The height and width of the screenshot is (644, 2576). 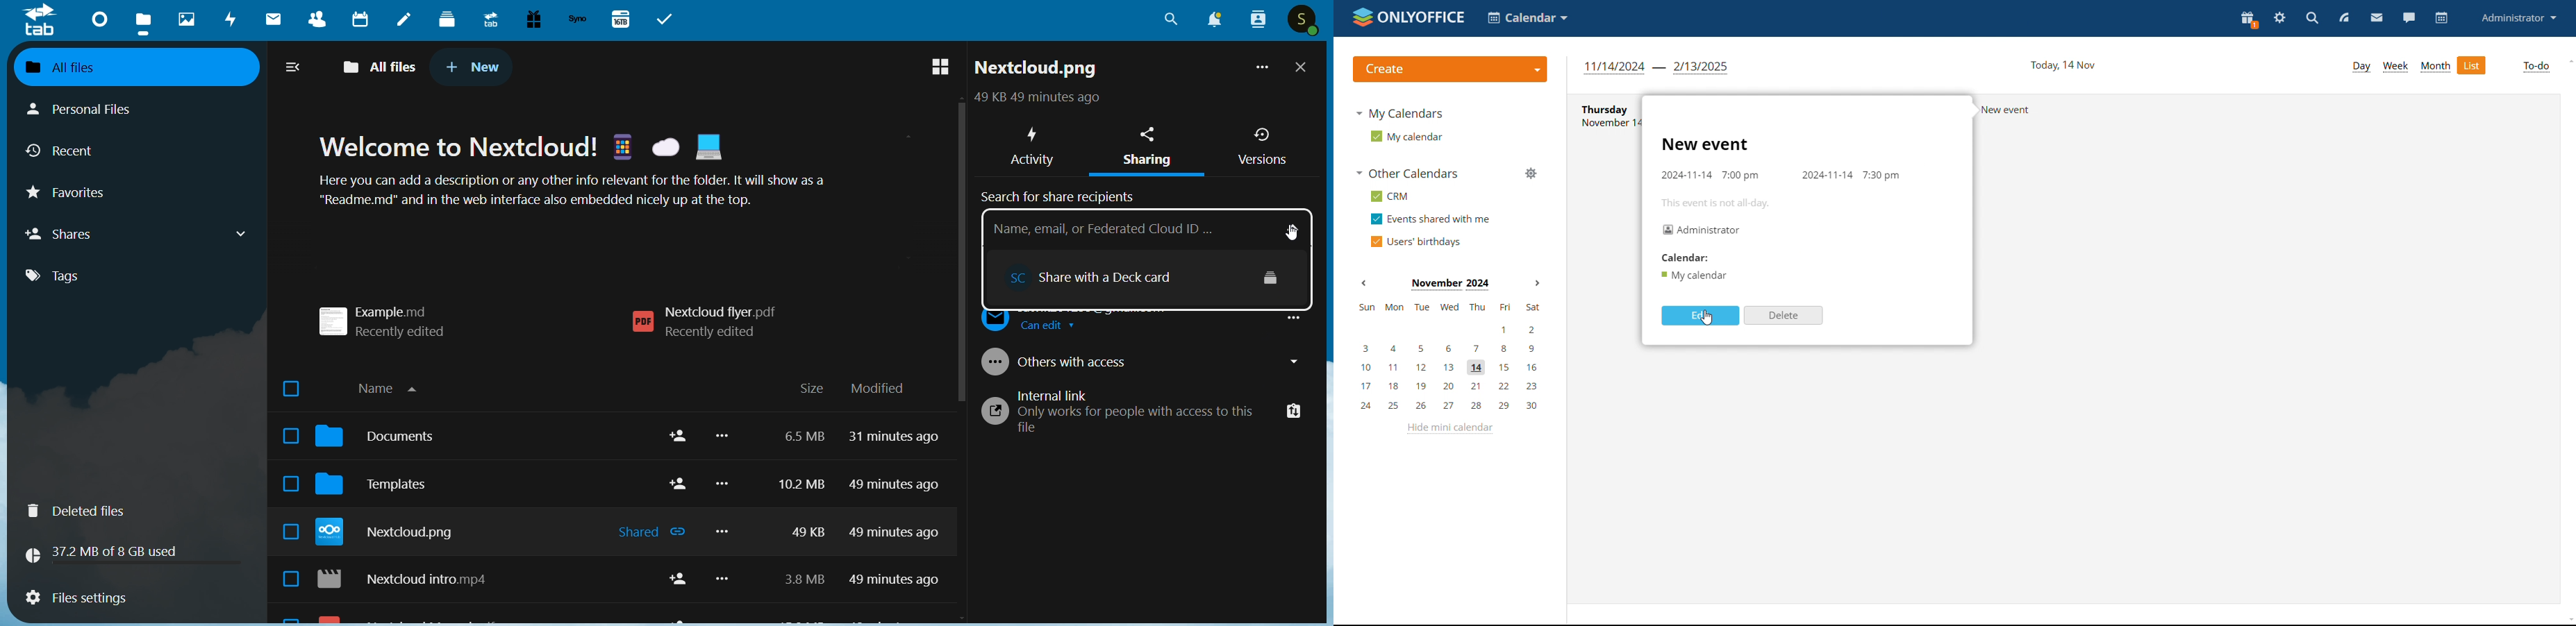 I want to click on new tab, so click(x=474, y=67).